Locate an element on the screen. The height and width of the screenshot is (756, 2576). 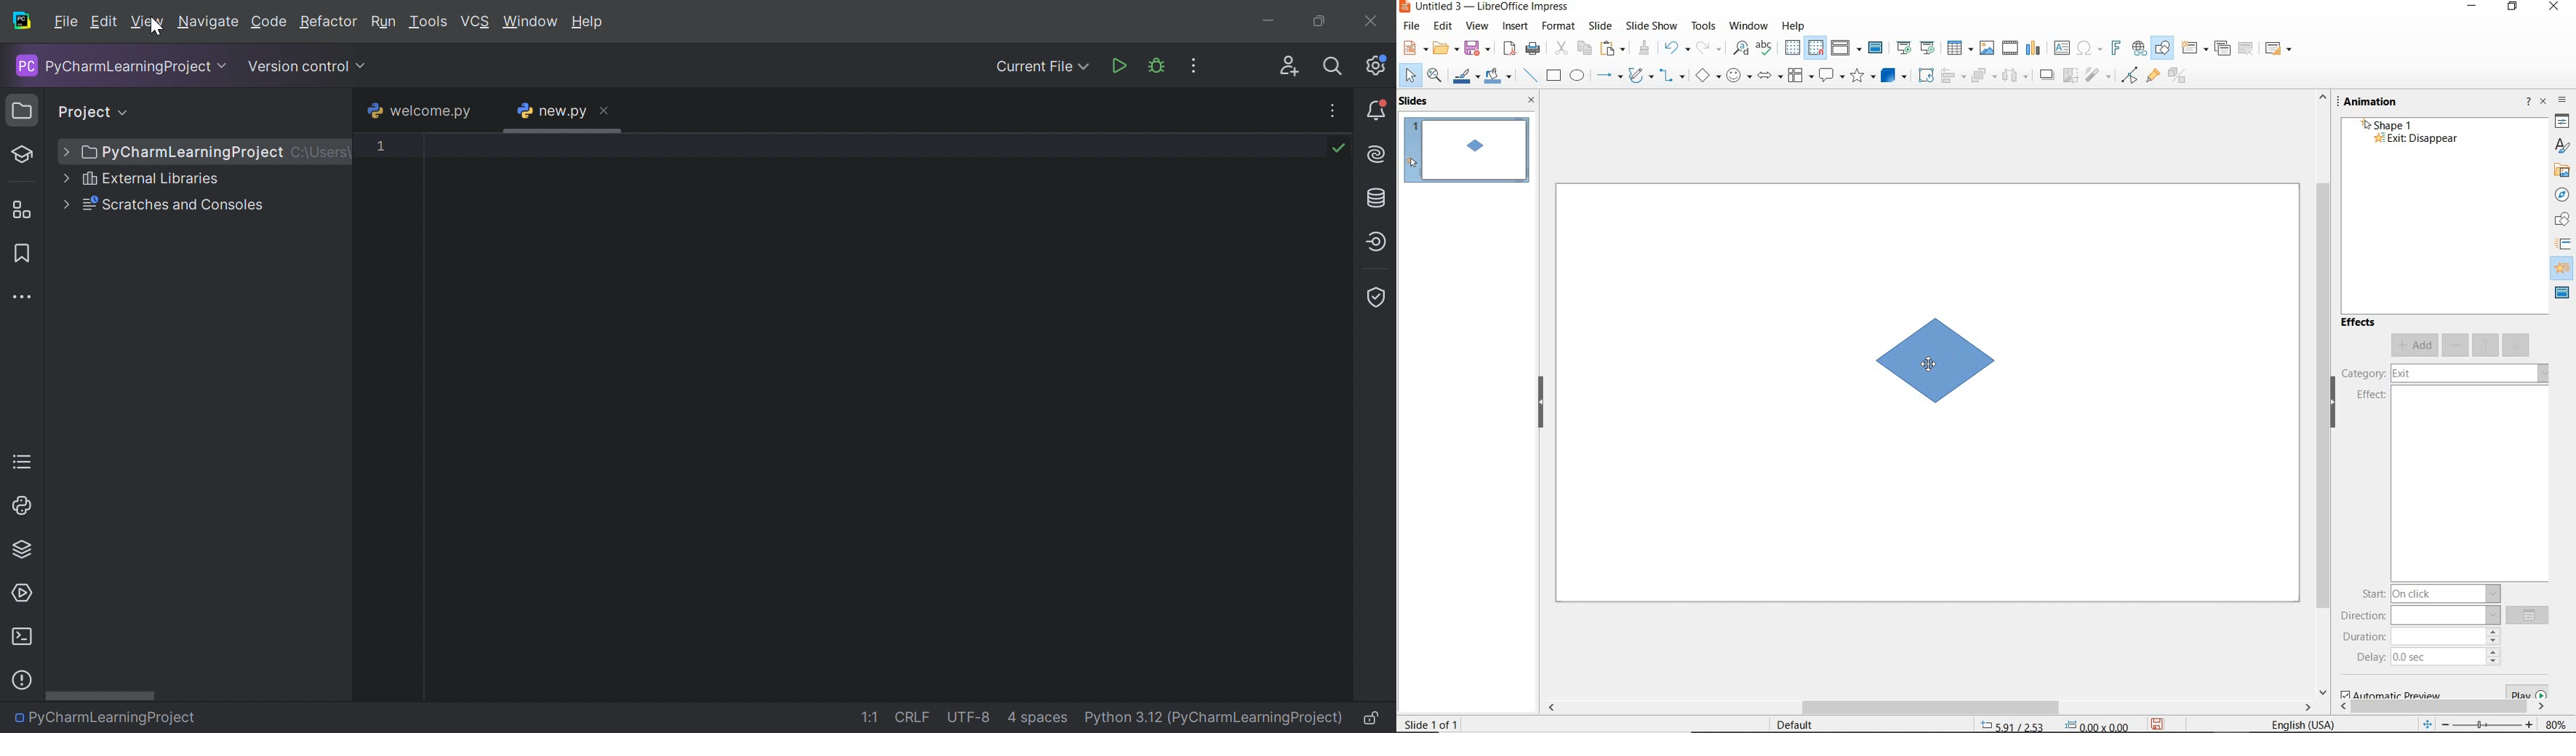
PyCharmLearningProject is located at coordinates (183, 153).